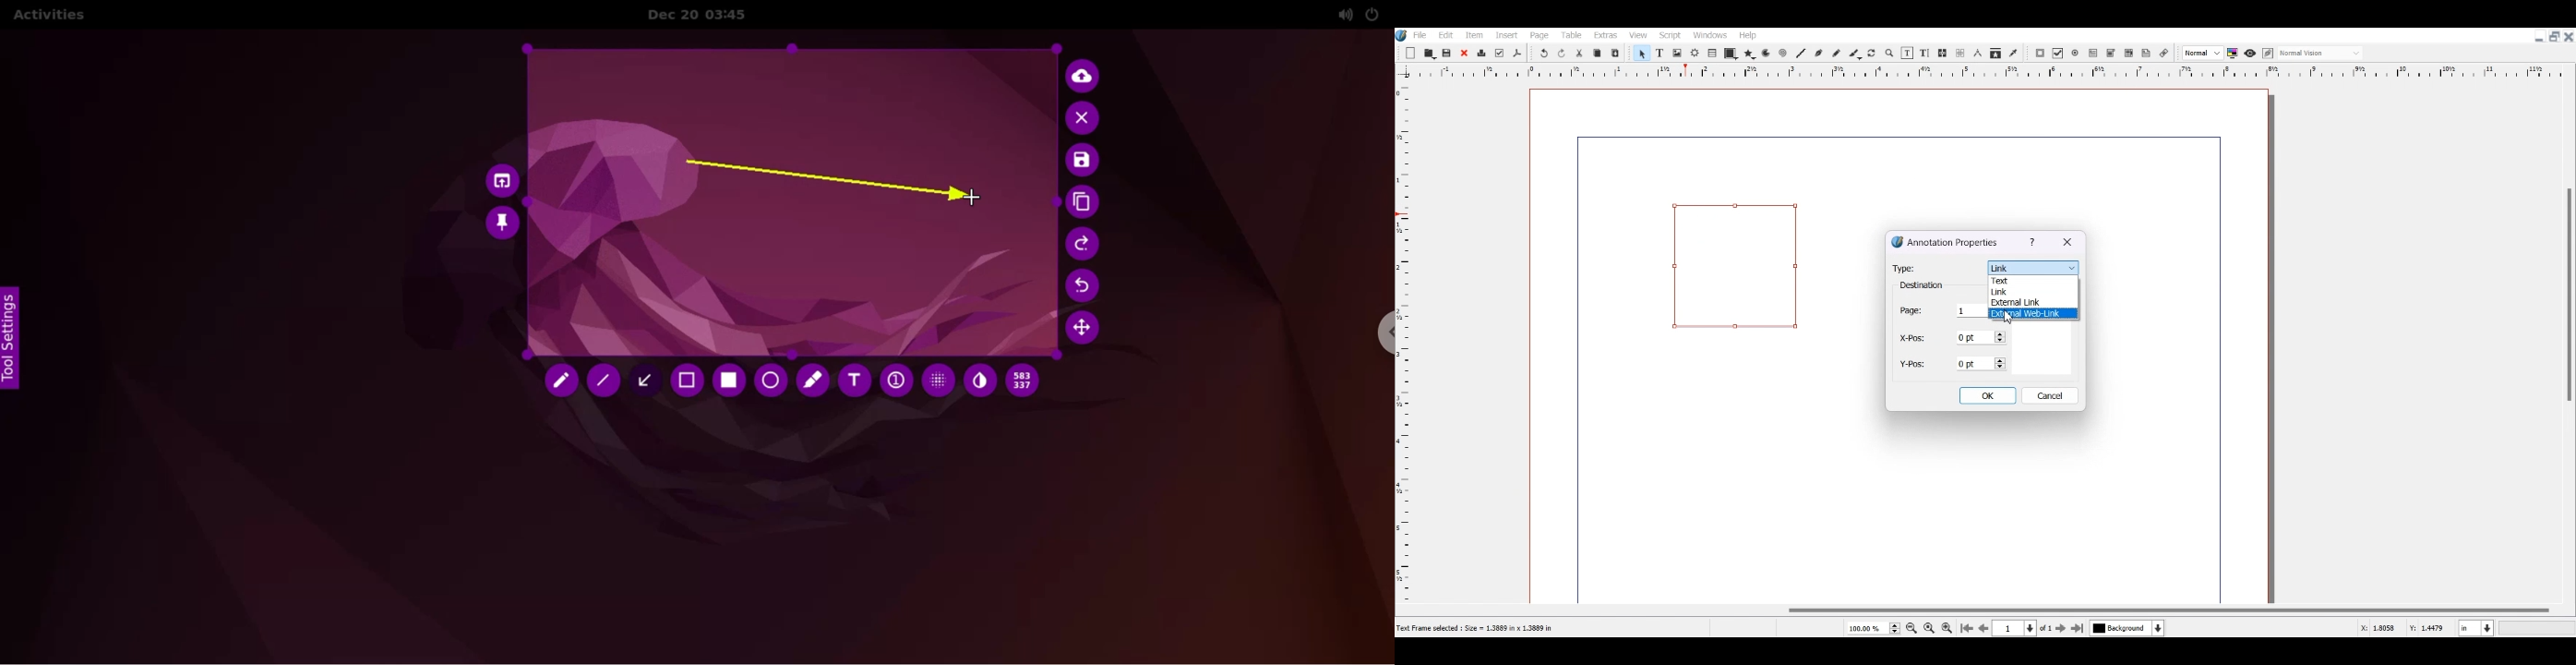 This screenshot has height=672, width=2576. What do you see at coordinates (1943, 53) in the screenshot?
I see `Link text Frame` at bounding box center [1943, 53].